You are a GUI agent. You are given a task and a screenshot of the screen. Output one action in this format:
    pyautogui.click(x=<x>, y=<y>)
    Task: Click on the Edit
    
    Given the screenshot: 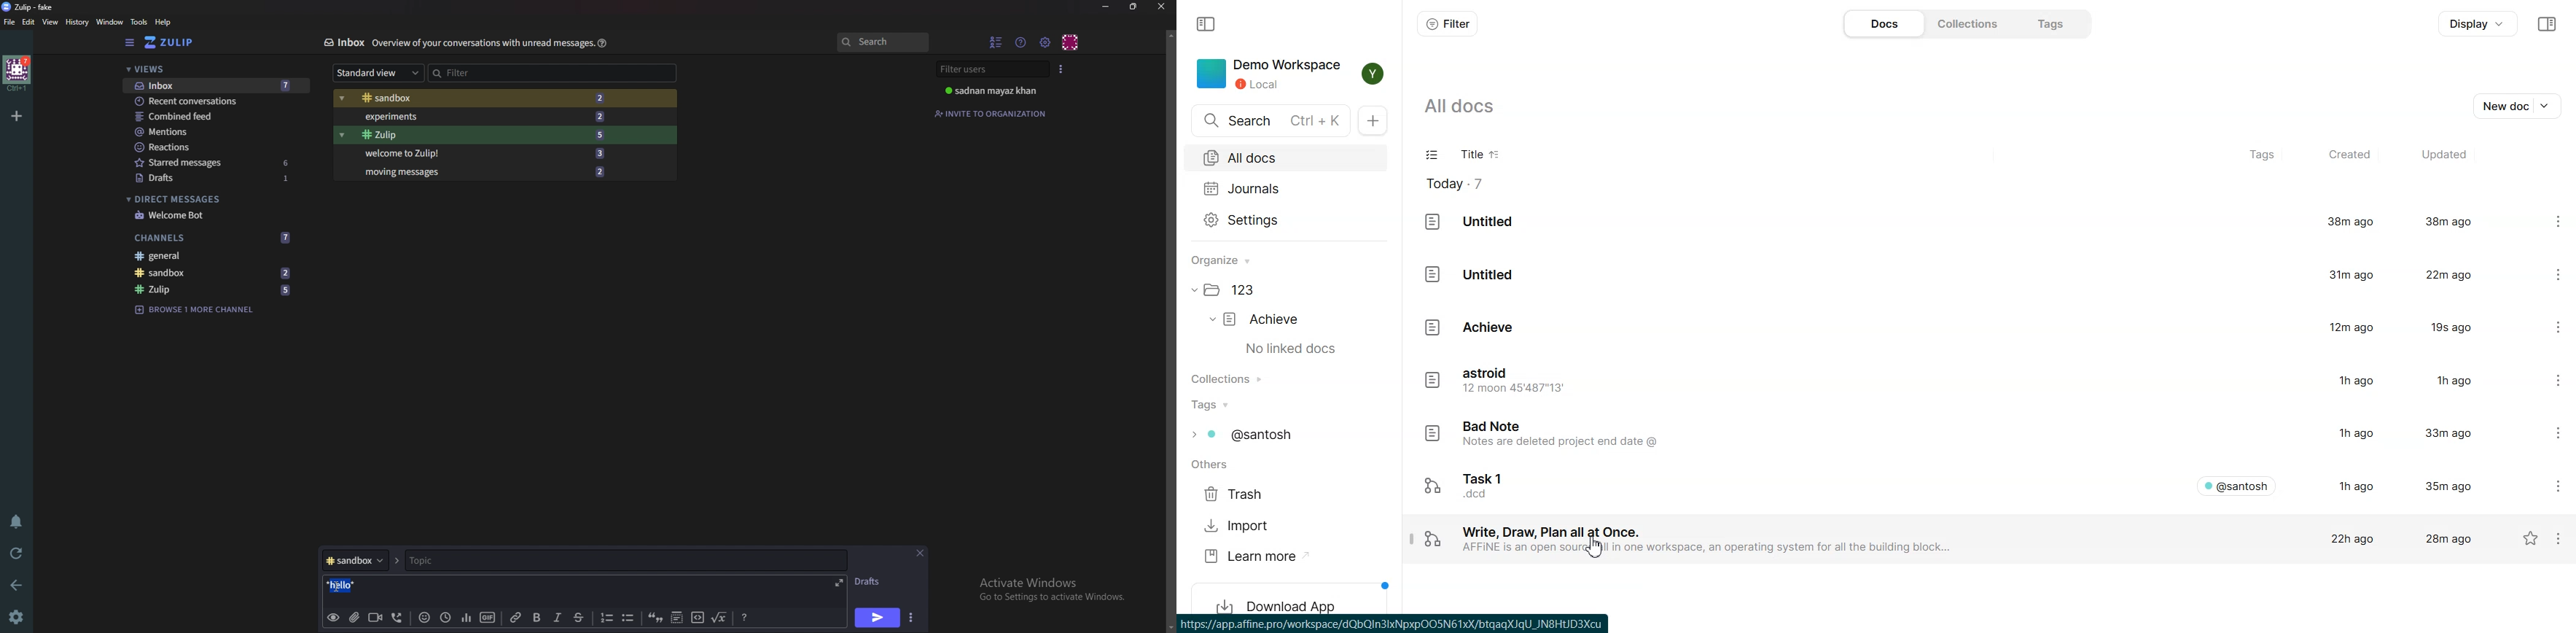 What is the action you would take?
    pyautogui.click(x=29, y=24)
    